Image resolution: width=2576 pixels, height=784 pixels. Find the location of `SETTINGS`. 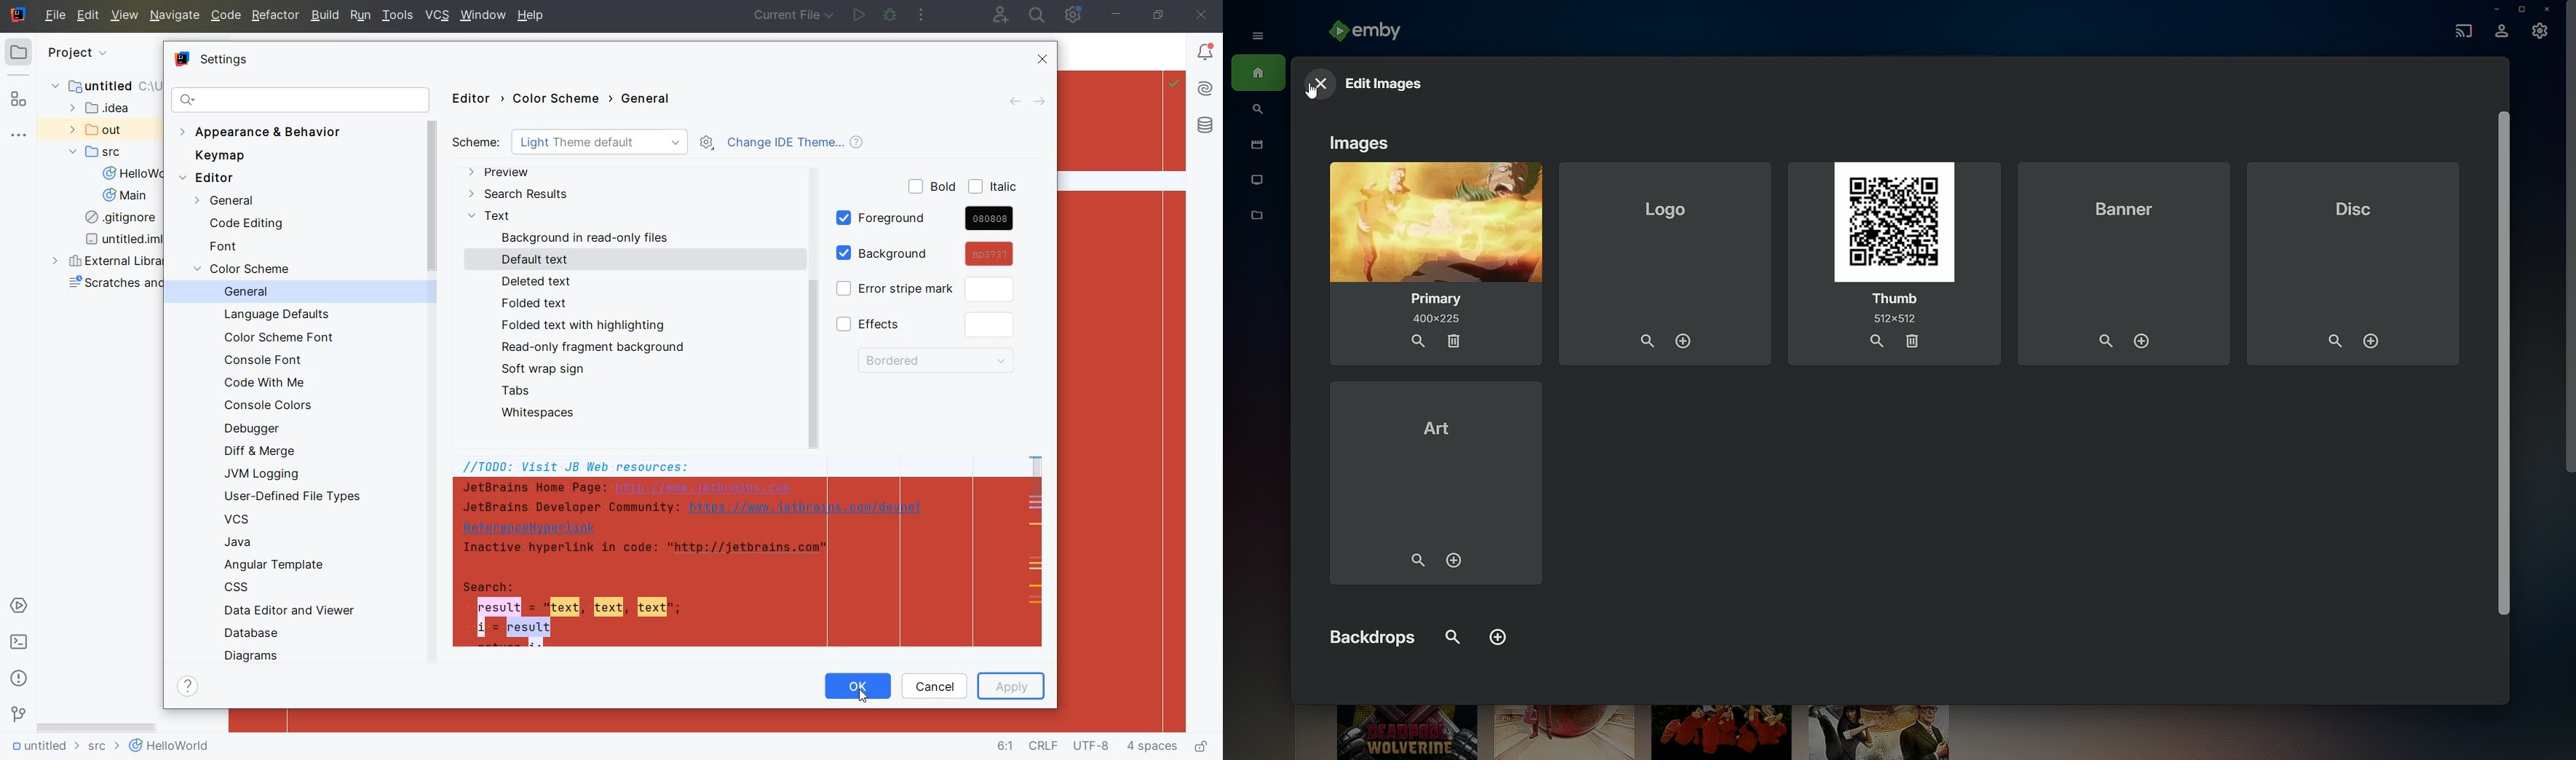

SETTINGS is located at coordinates (214, 61).